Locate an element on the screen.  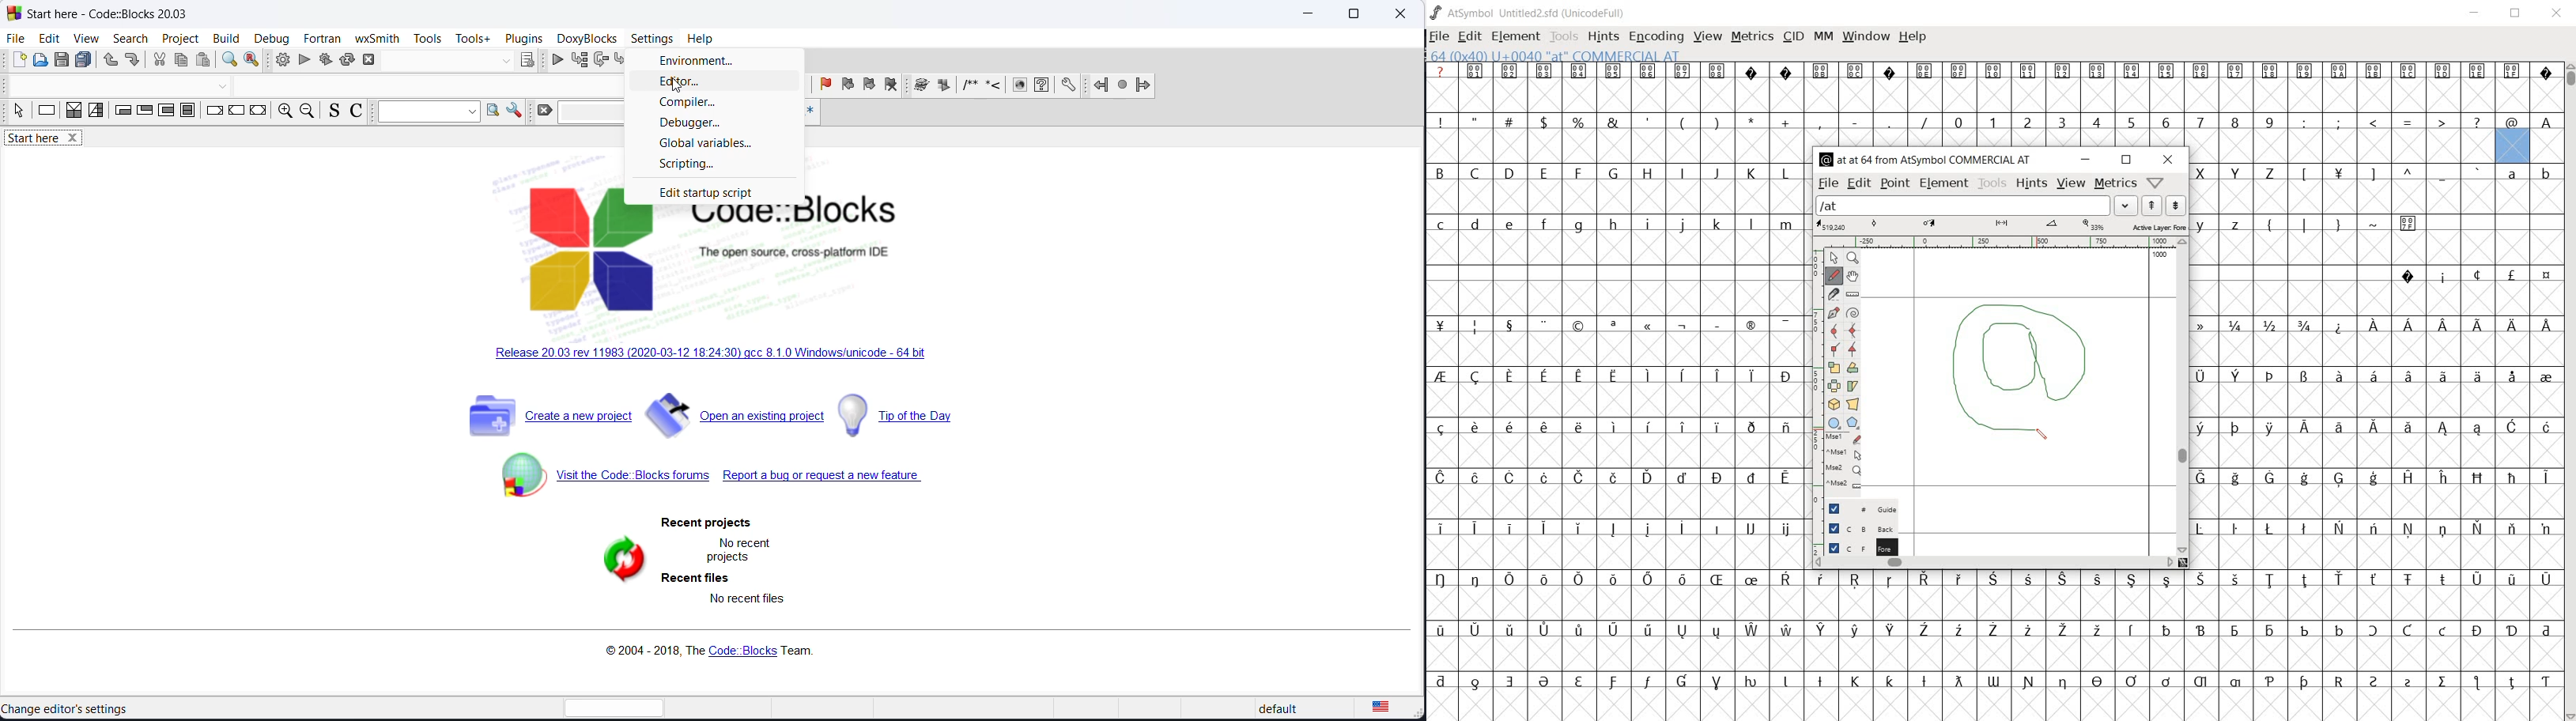
show the previous word list is located at coordinates (2153, 206).